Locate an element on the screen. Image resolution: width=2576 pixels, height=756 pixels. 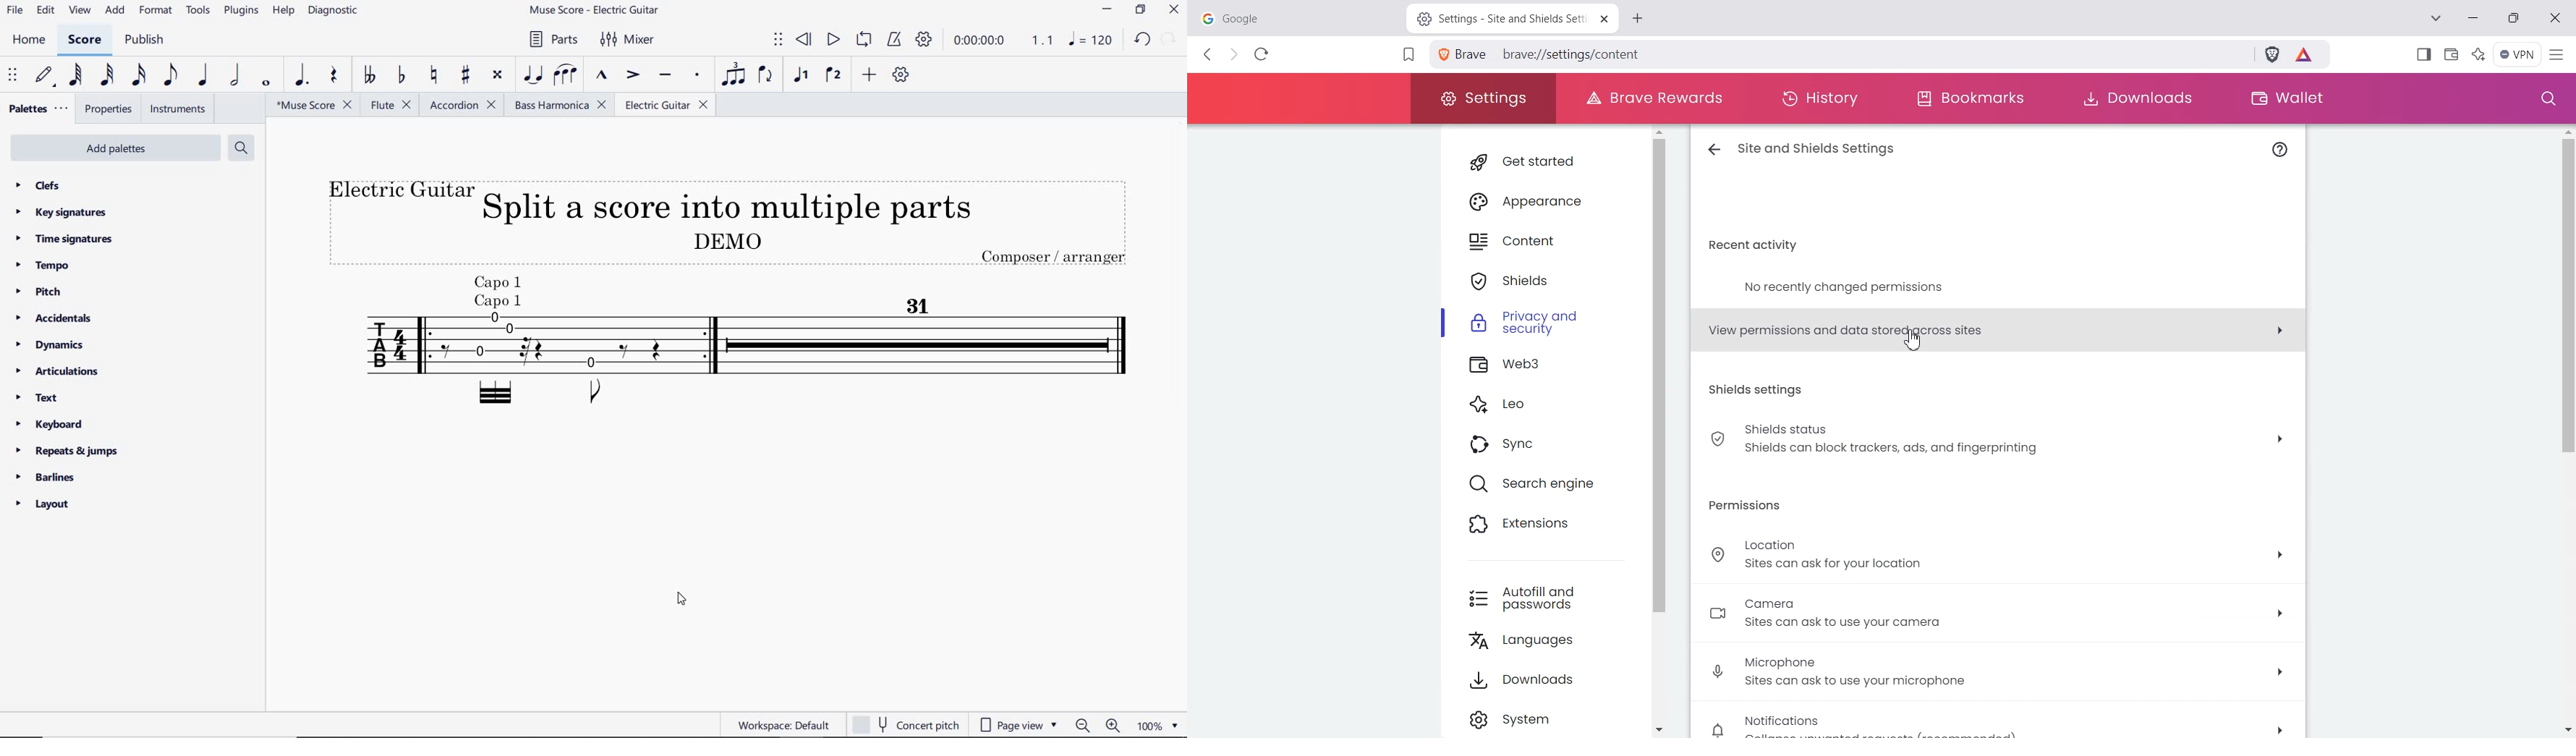
toggle flat is located at coordinates (400, 76).